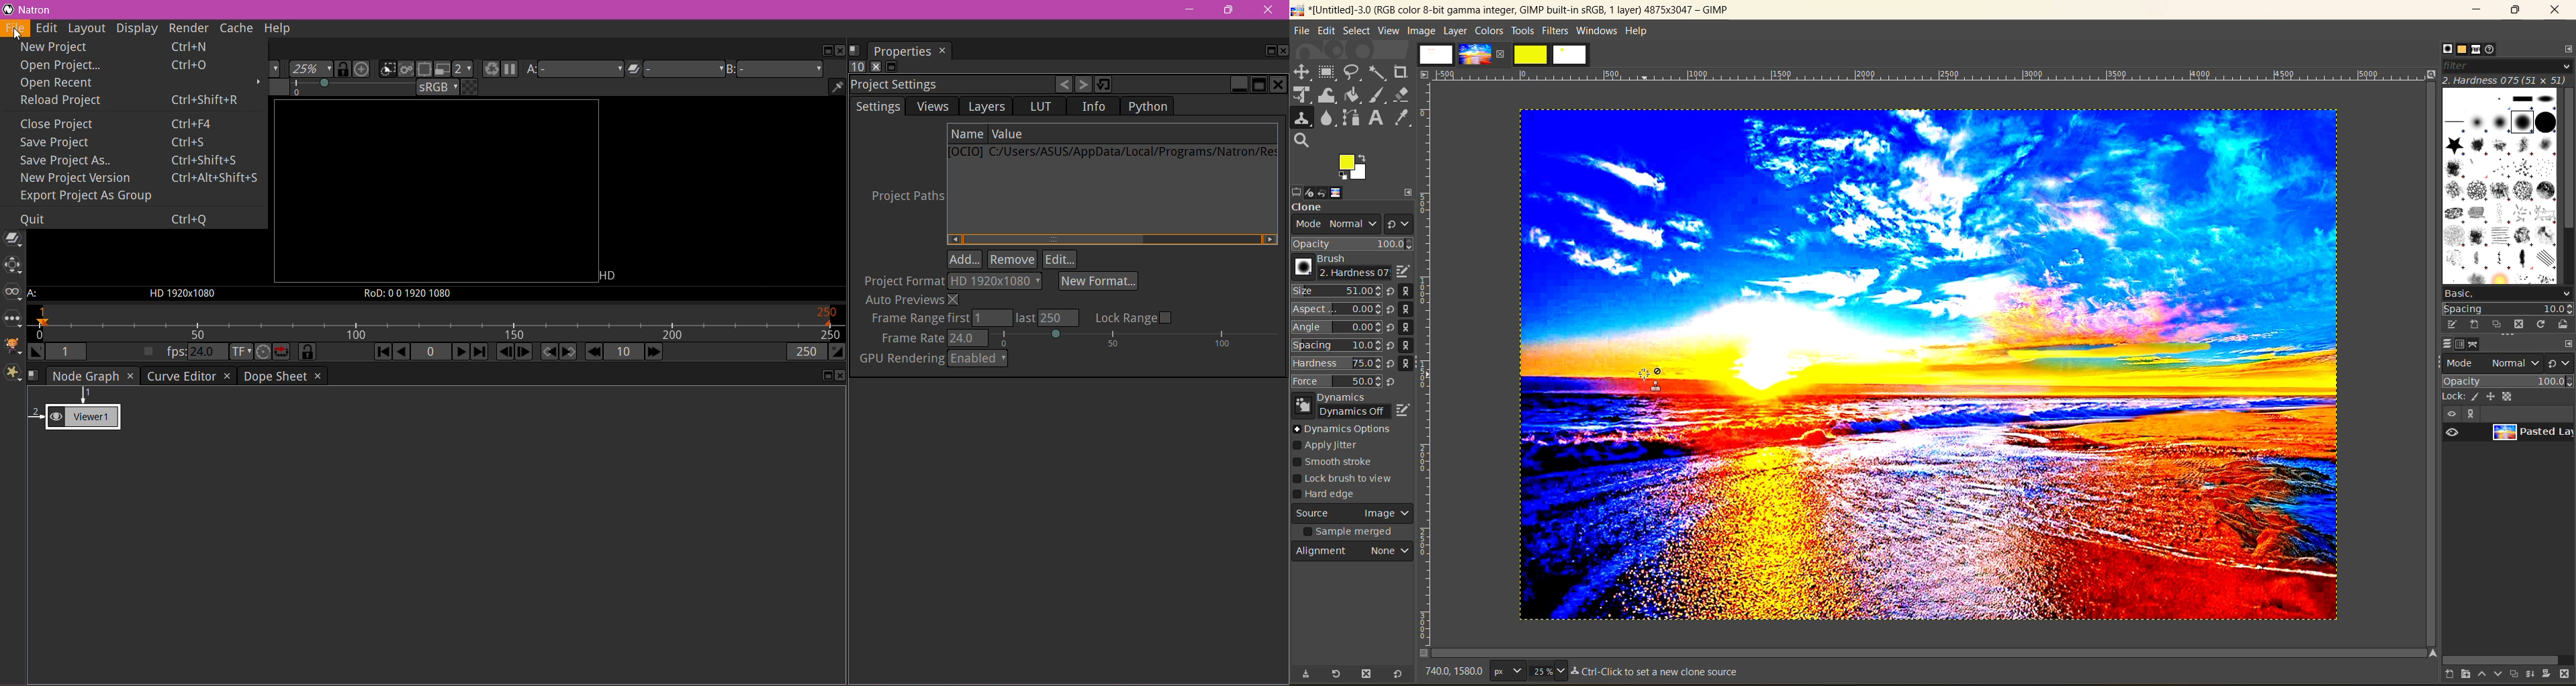 The width and height of the screenshot is (2576, 700). I want to click on text tool, so click(1377, 119).